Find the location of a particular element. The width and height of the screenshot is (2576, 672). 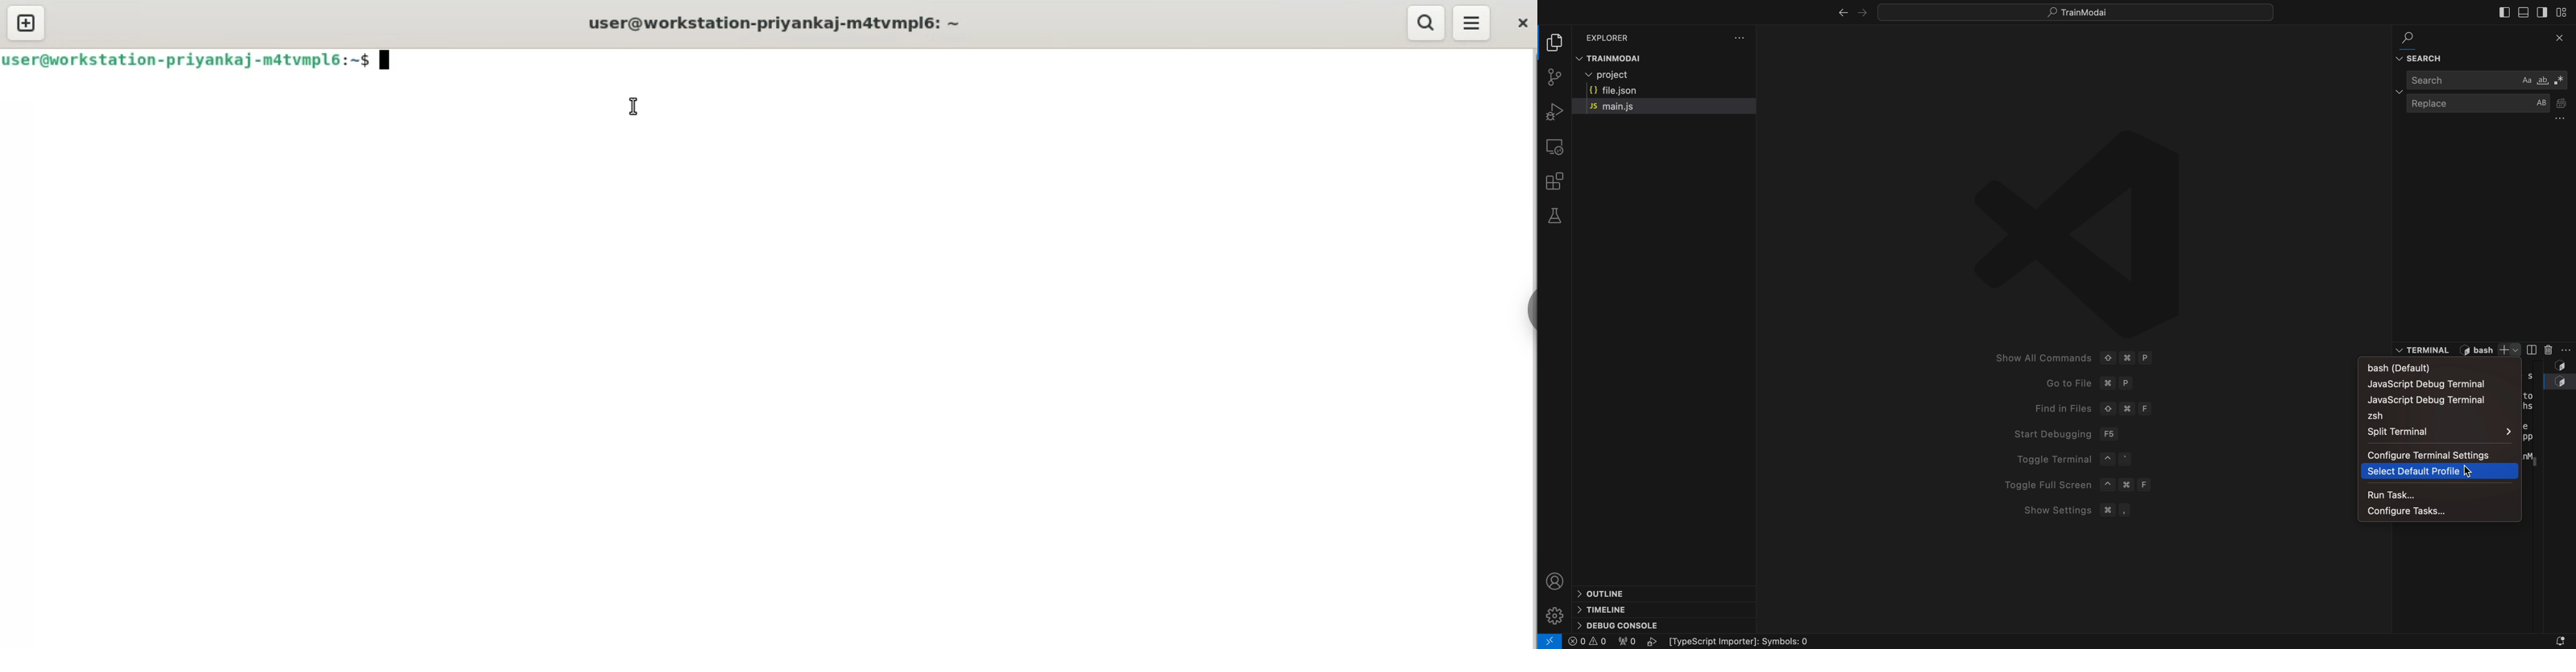

add terminal is located at coordinates (2510, 350).